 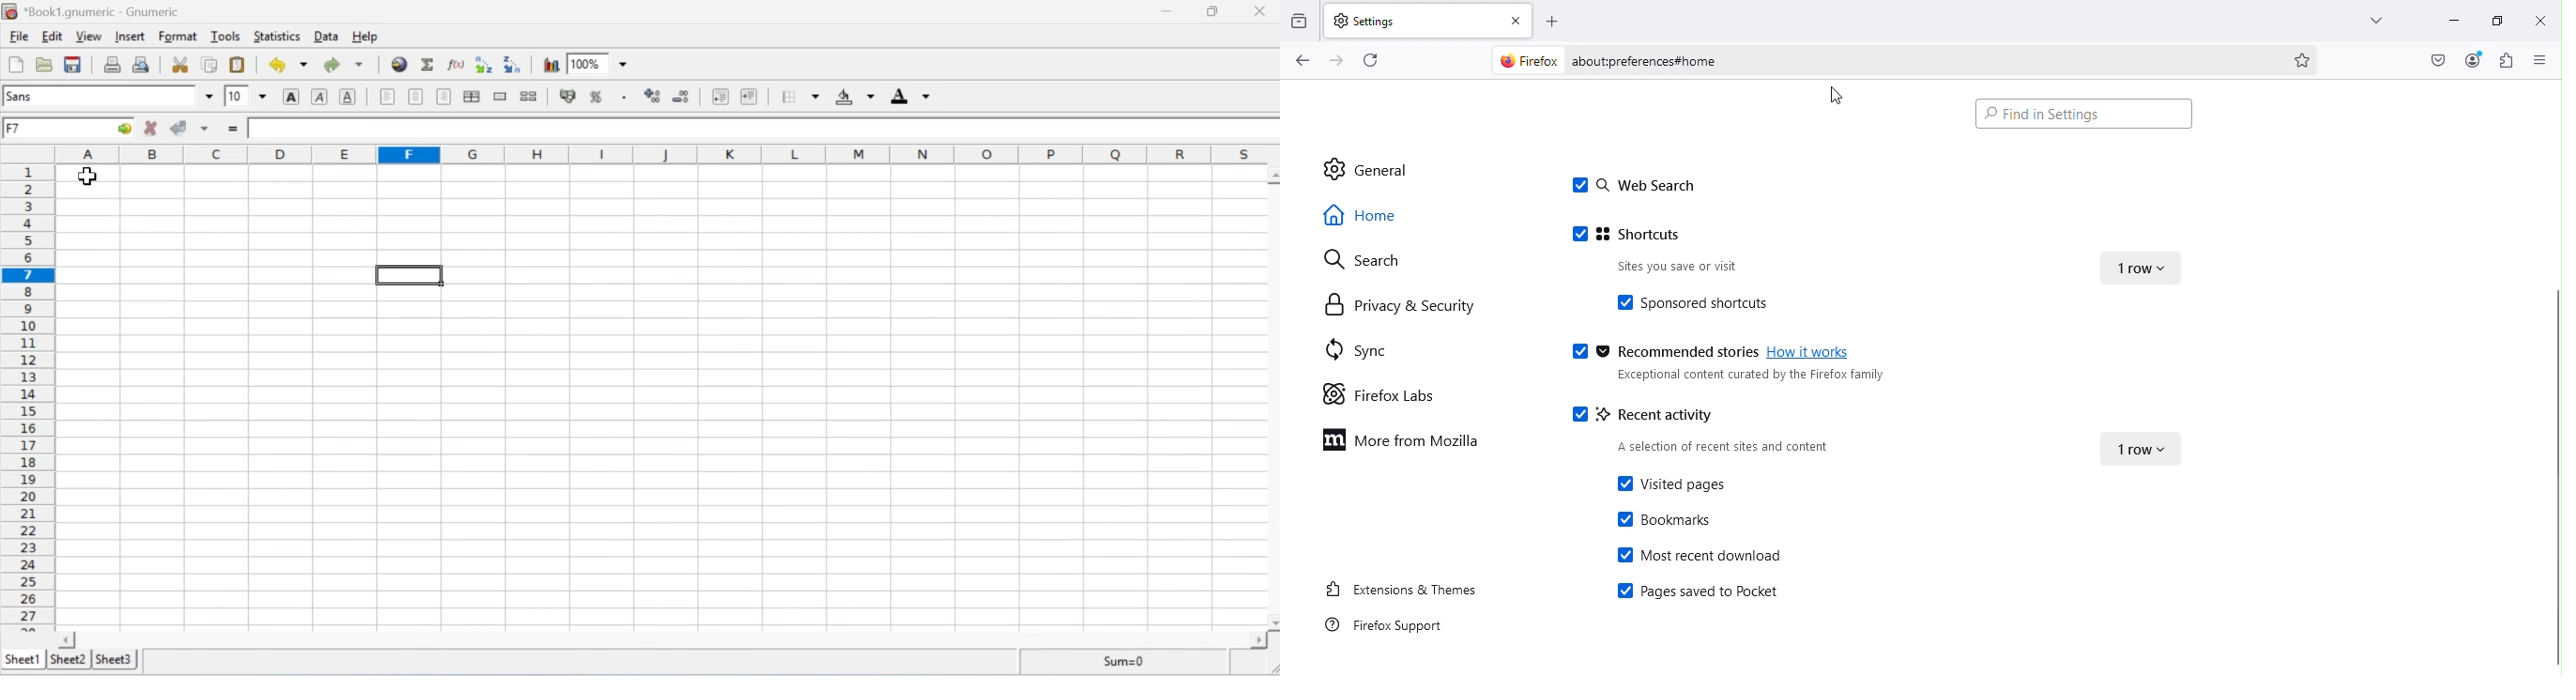 What do you see at coordinates (1705, 268) in the screenshot?
I see `Sites you save or visit` at bounding box center [1705, 268].